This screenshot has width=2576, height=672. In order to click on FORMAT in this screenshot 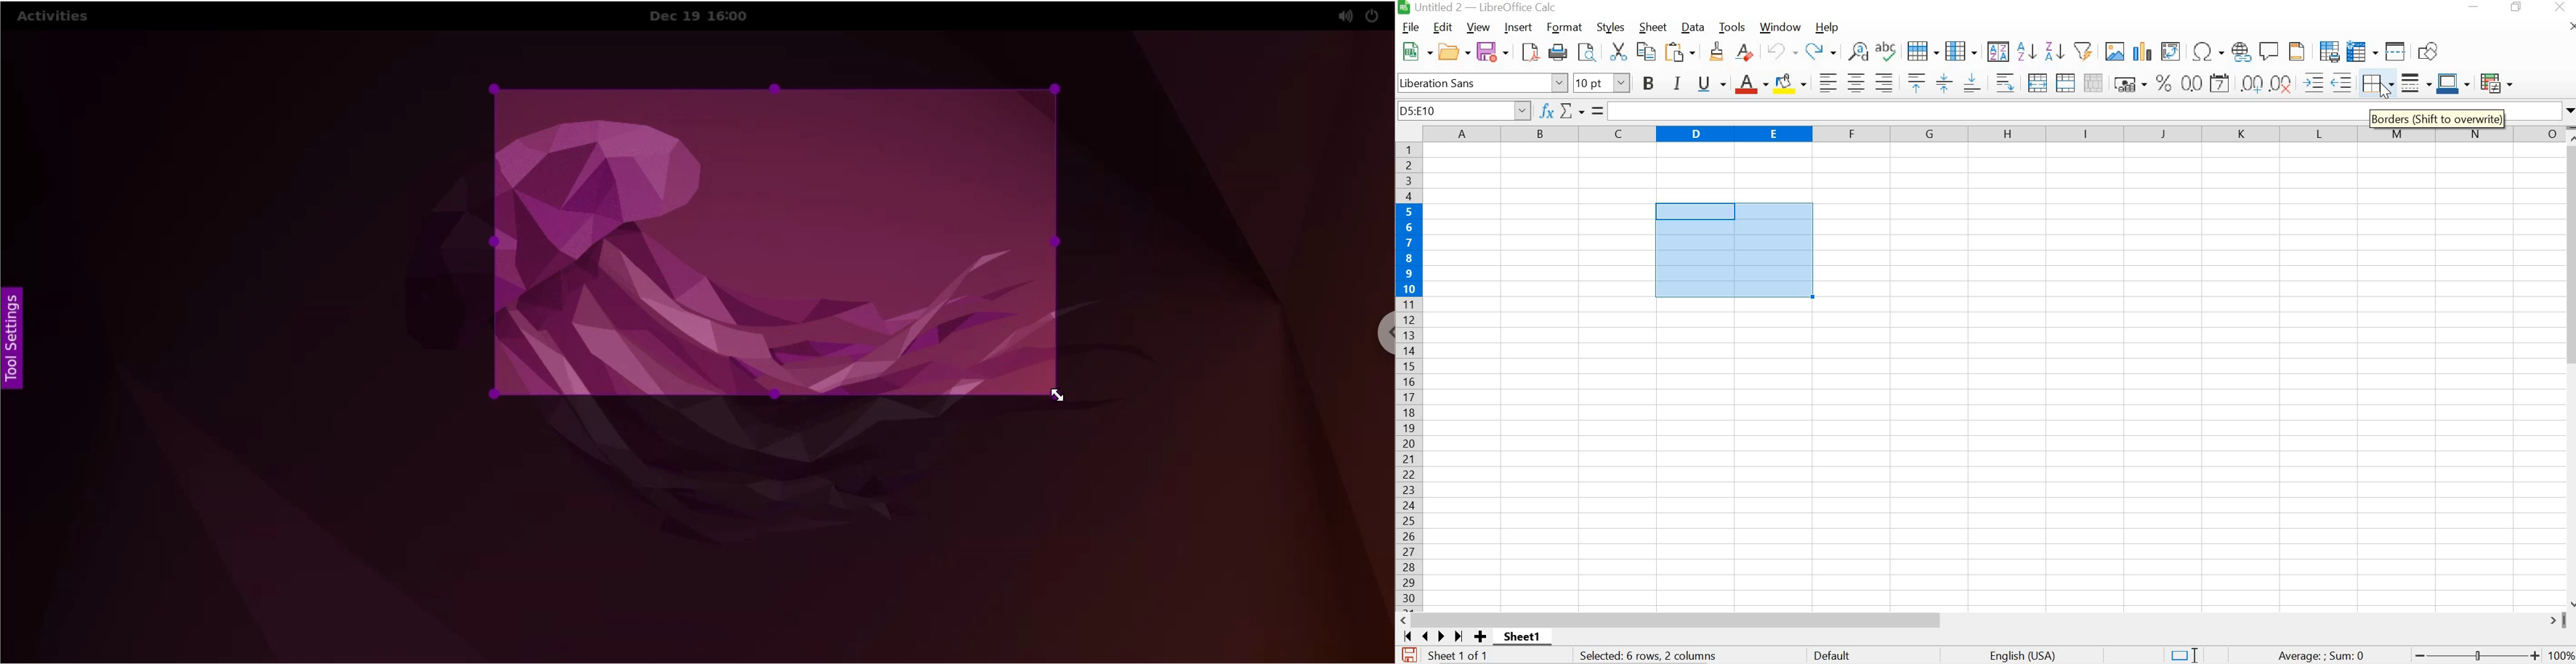, I will do `click(1563, 27)`.